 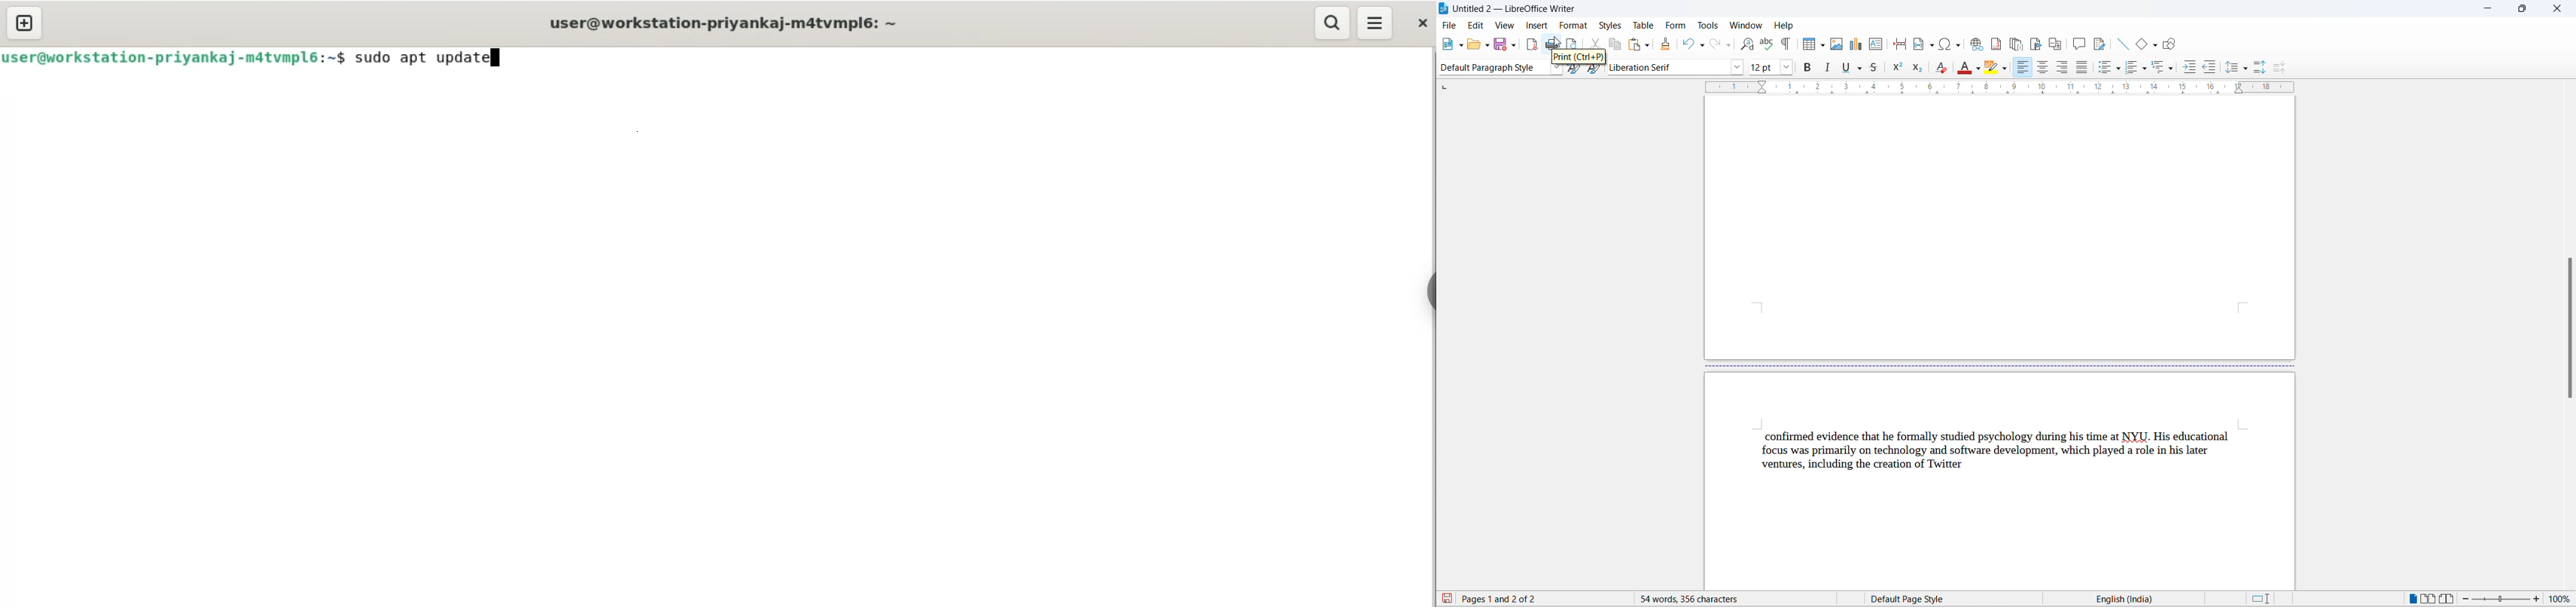 I want to click on save options, so click(x=1514, y=44).